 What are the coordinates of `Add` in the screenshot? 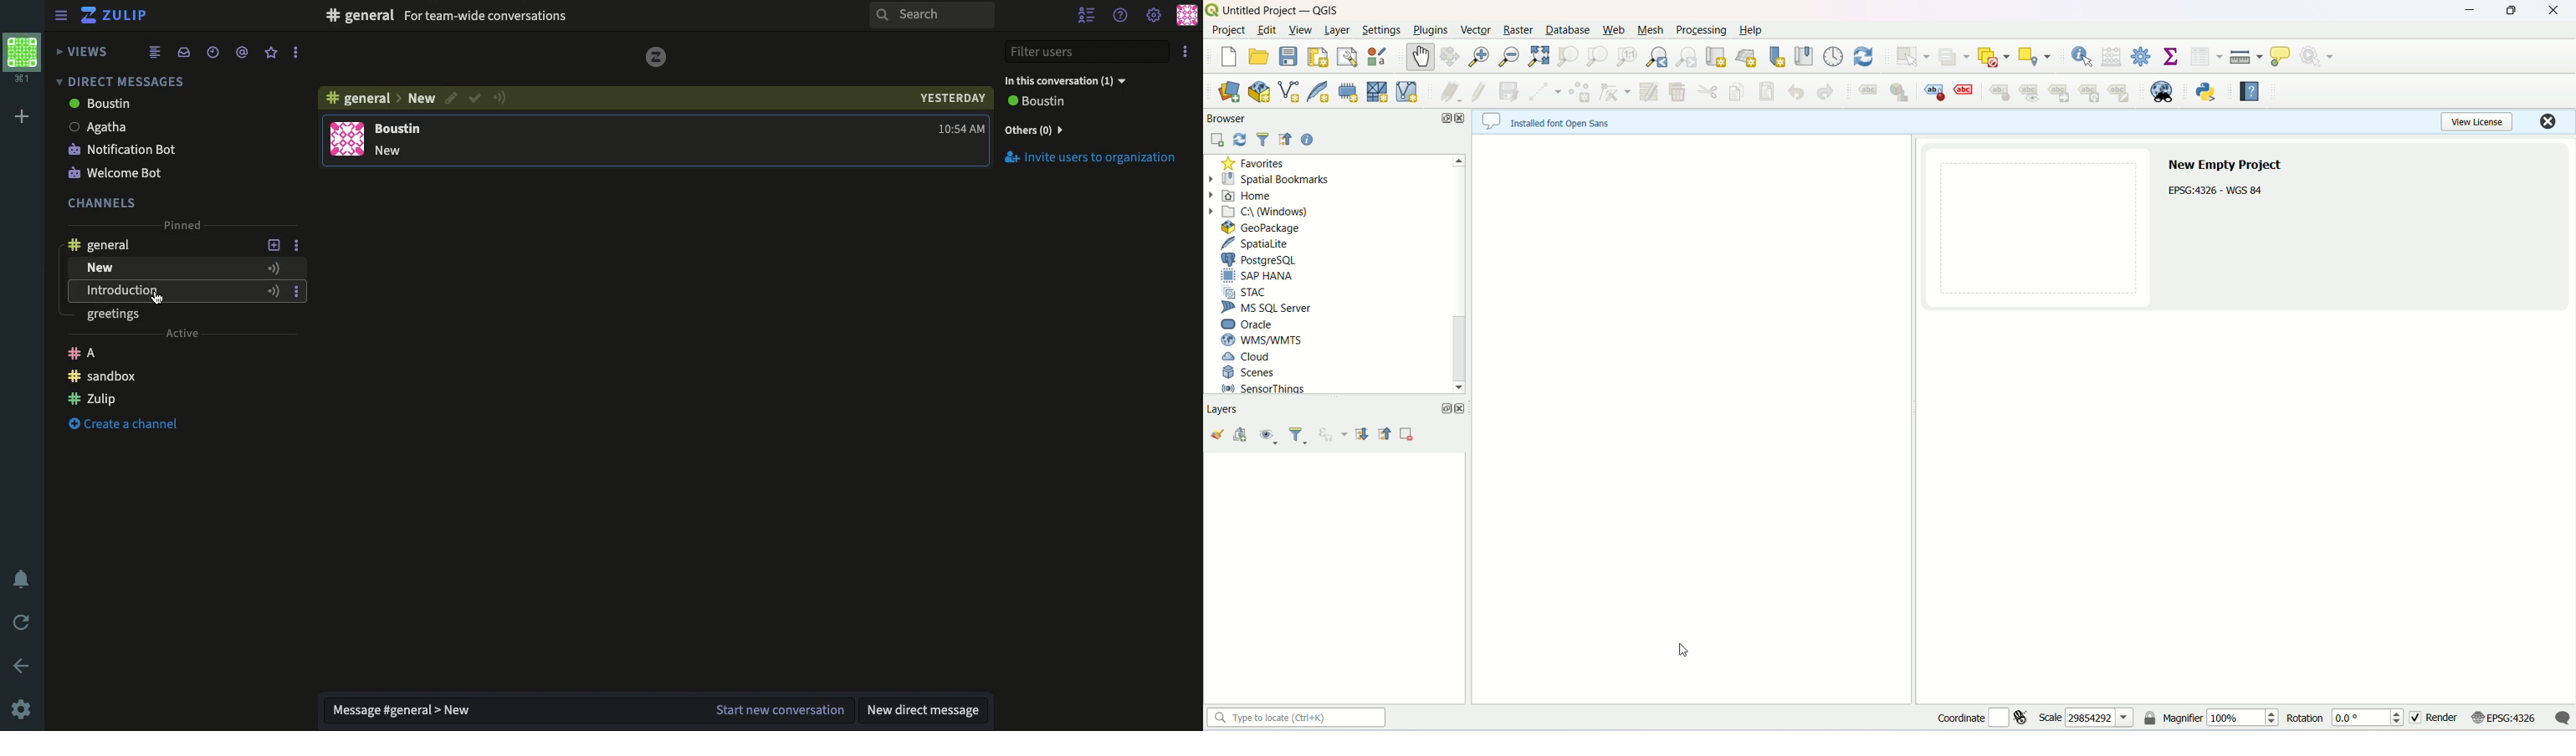 It's located at (23, 117).